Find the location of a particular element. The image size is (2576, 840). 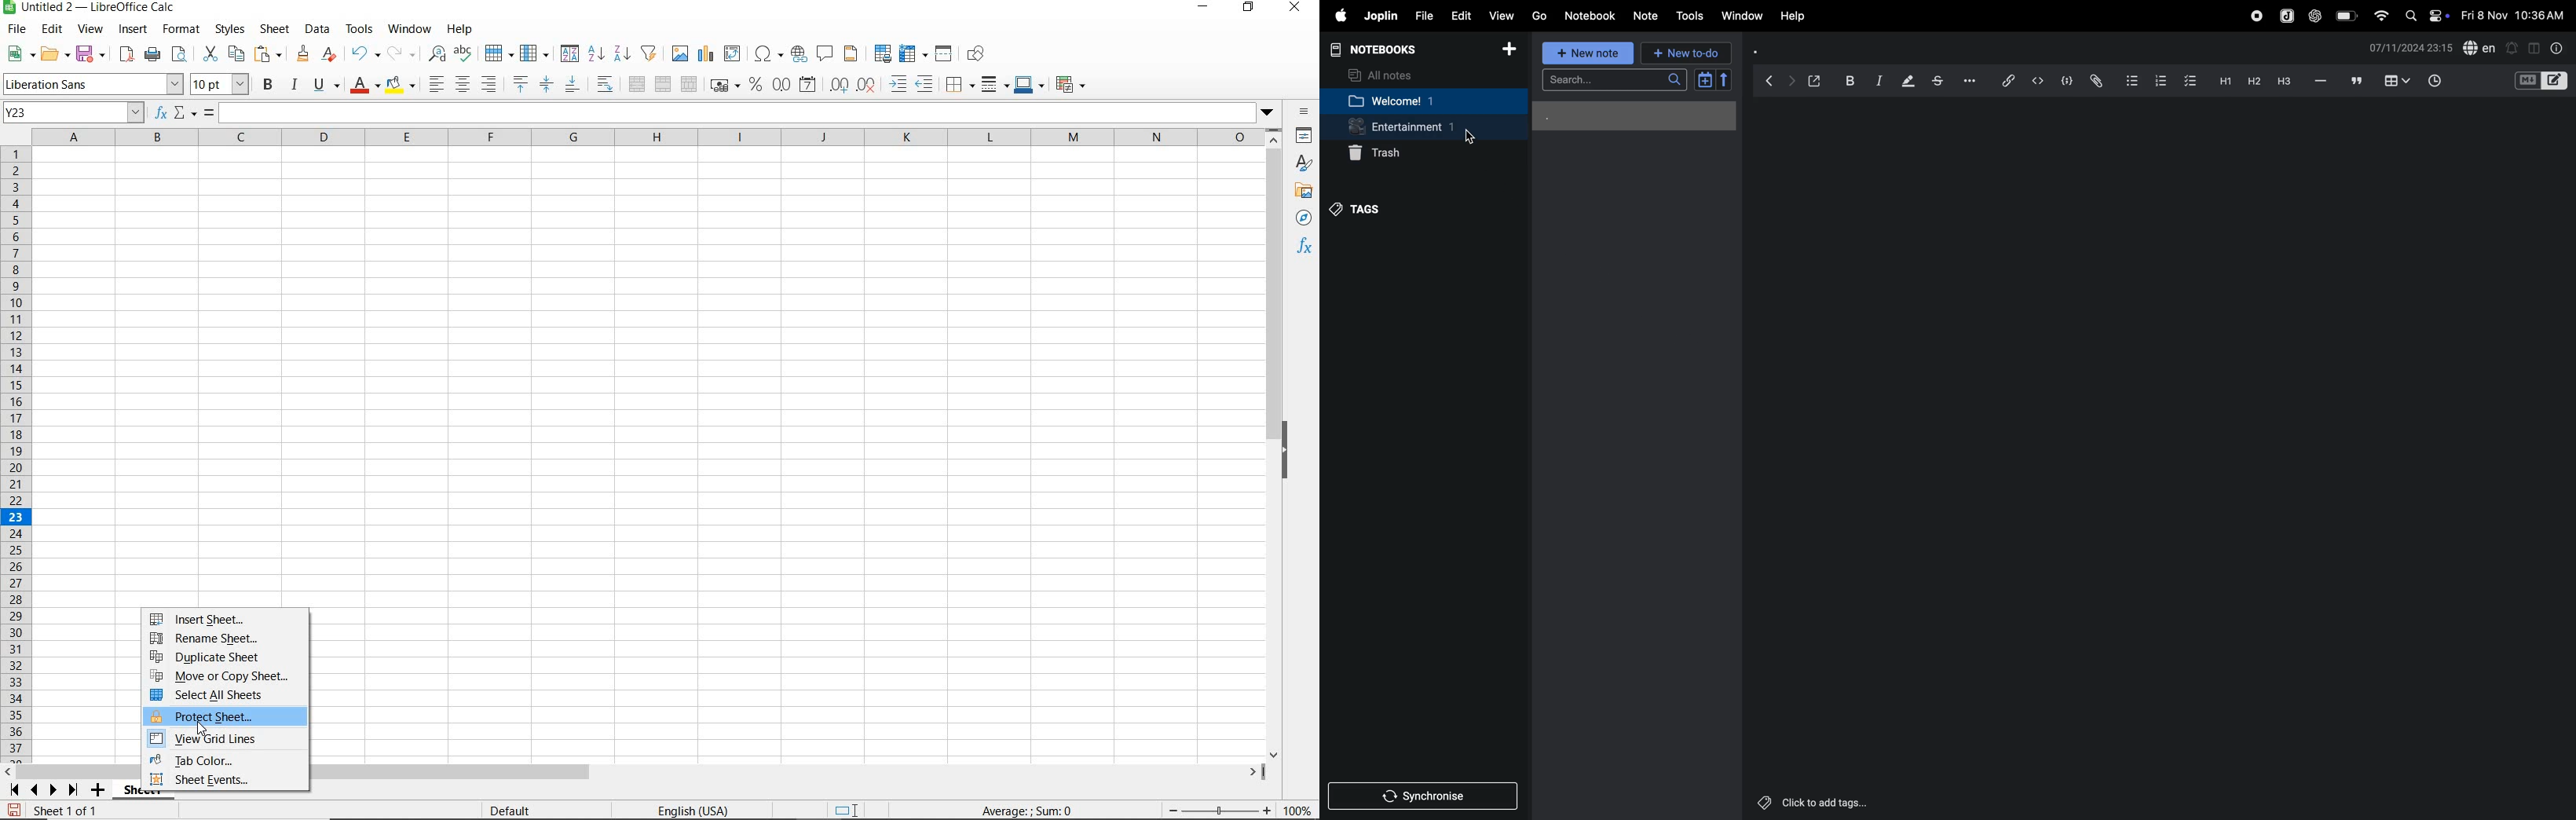

highlight is located at coordinates (1909, 81).